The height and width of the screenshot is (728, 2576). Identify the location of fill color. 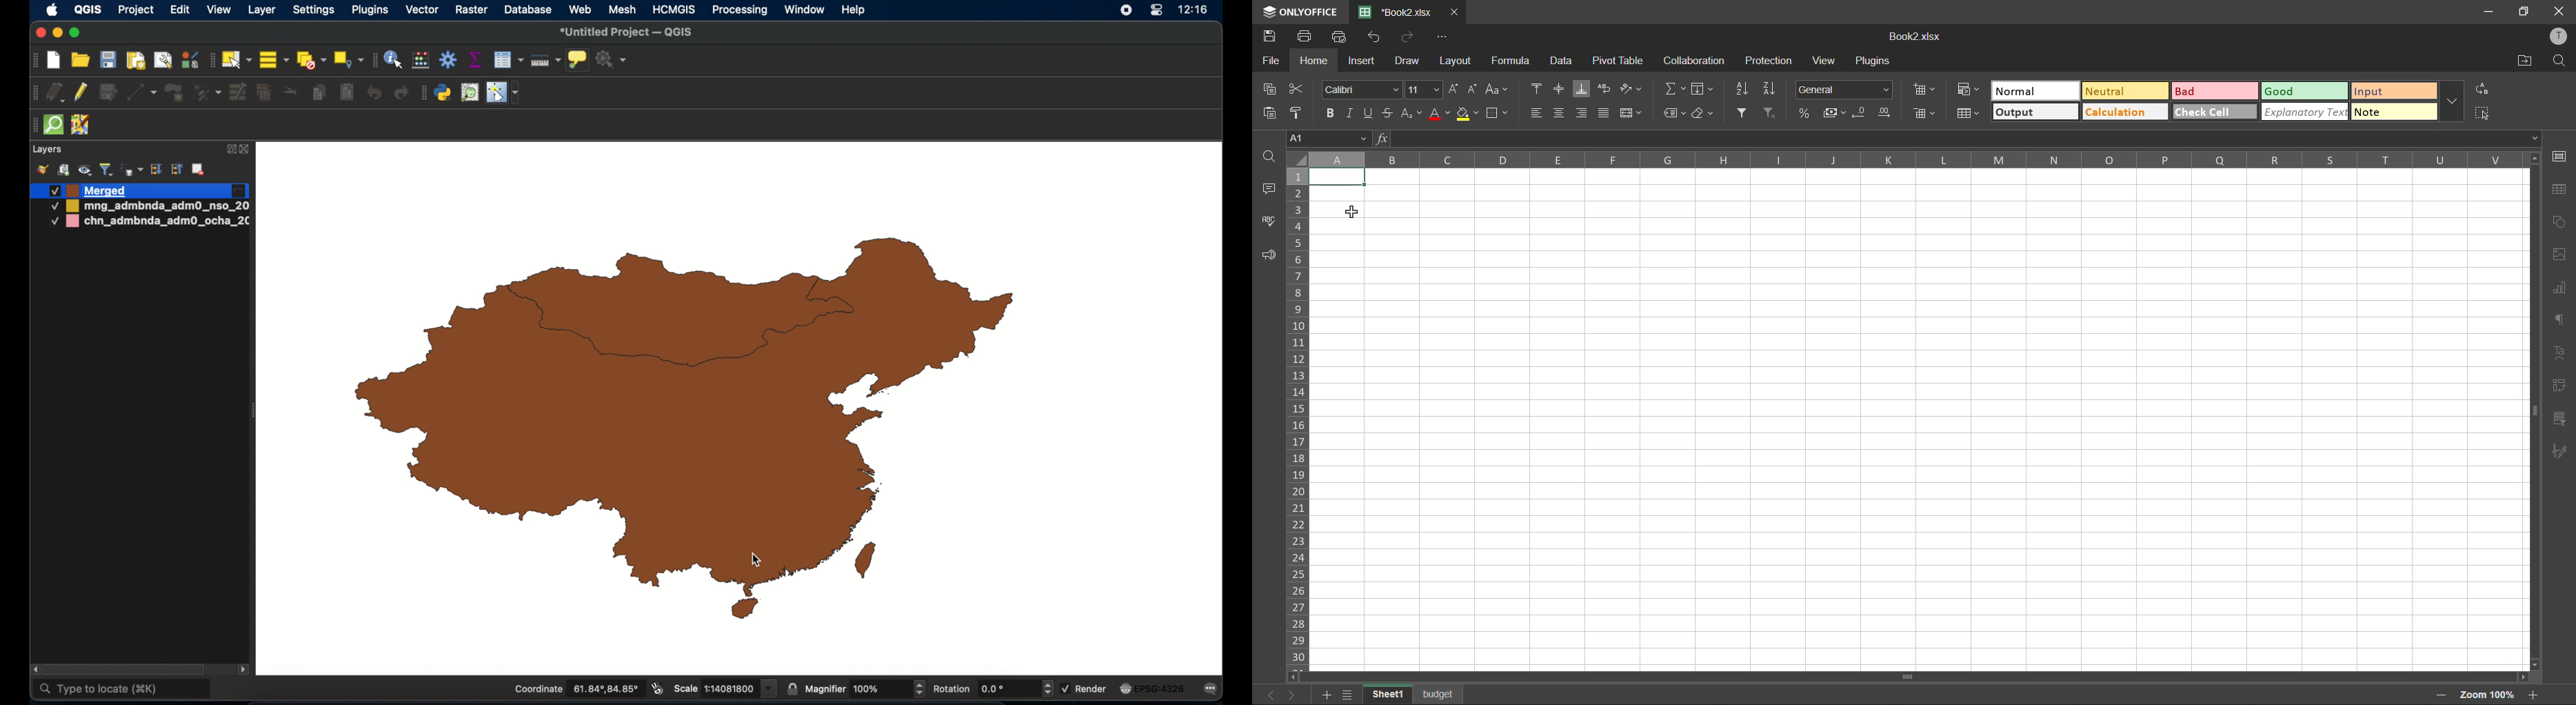
(1467, 115).